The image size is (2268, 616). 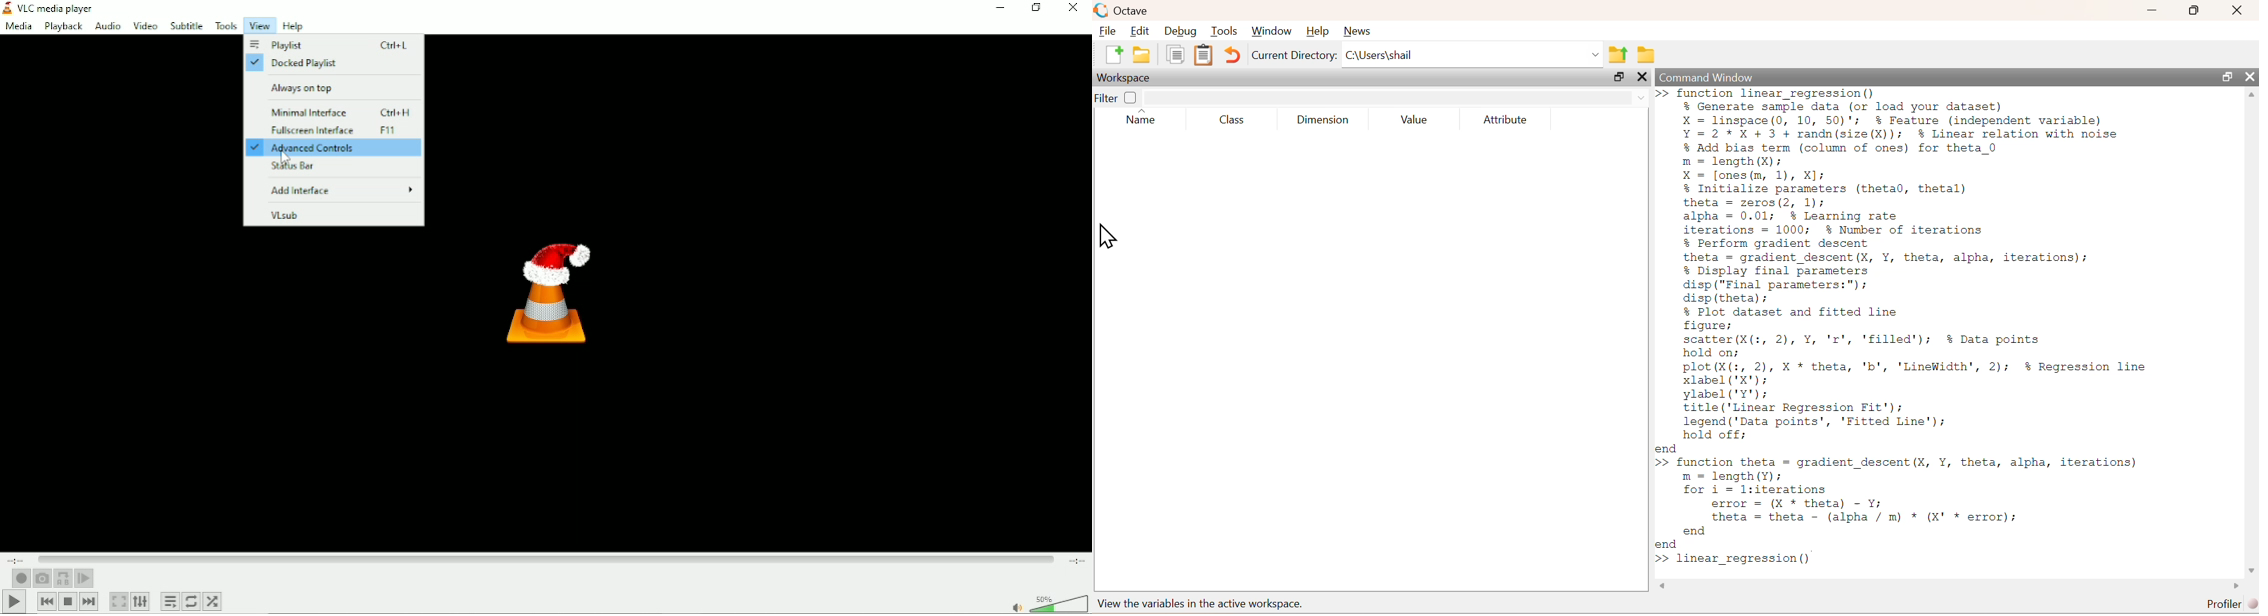 What do you see at coordinates (1124, 78) in the screenshot?
I see `Workspace` at bounding box center [1124, 78].